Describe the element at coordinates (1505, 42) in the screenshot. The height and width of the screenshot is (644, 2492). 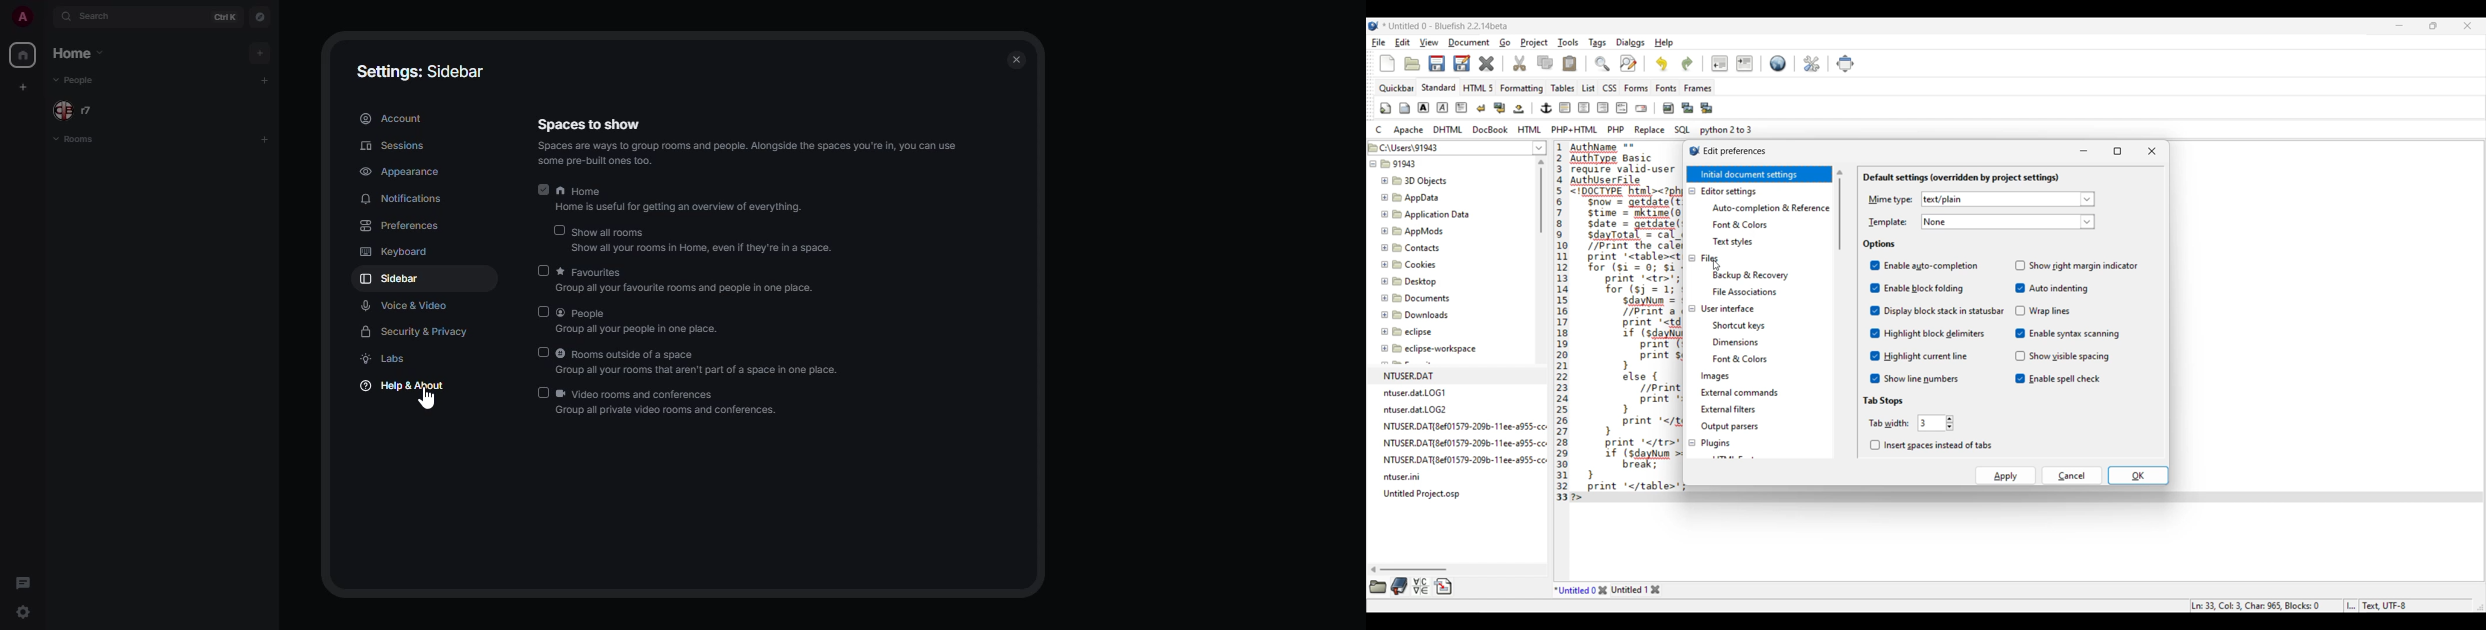
I see `Go menu` at that location.